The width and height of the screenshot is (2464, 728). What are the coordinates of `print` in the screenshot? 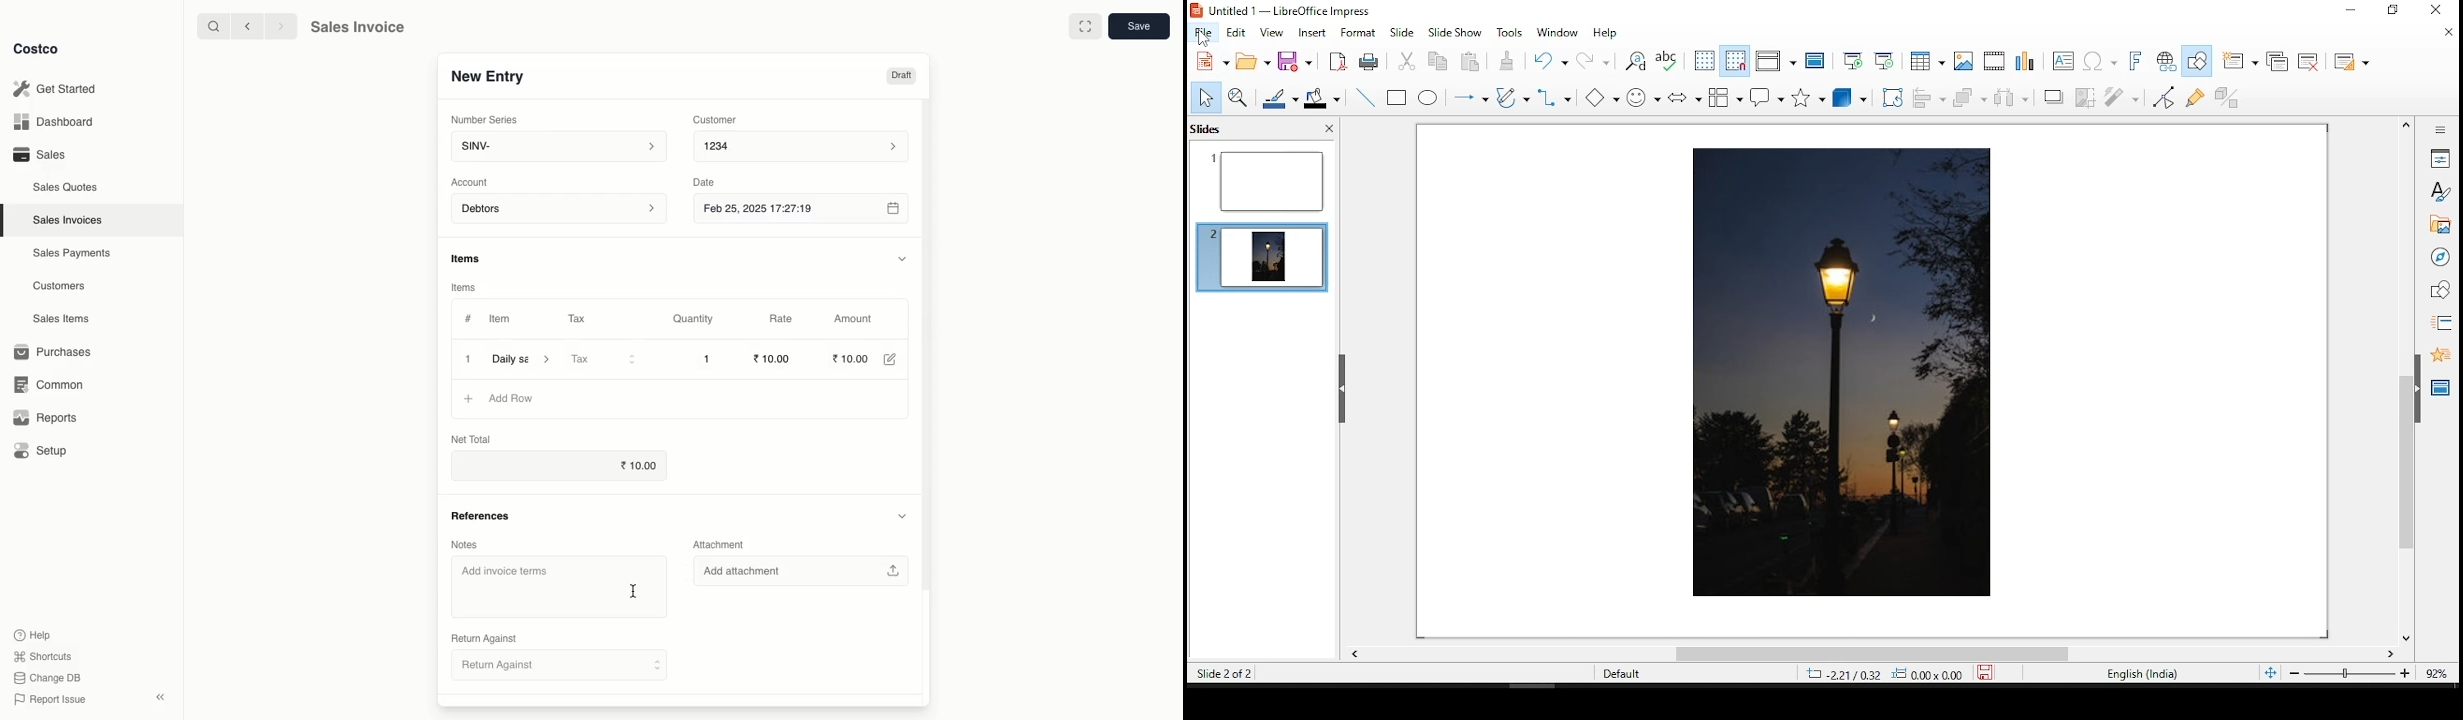 It's located at (1369, 62).